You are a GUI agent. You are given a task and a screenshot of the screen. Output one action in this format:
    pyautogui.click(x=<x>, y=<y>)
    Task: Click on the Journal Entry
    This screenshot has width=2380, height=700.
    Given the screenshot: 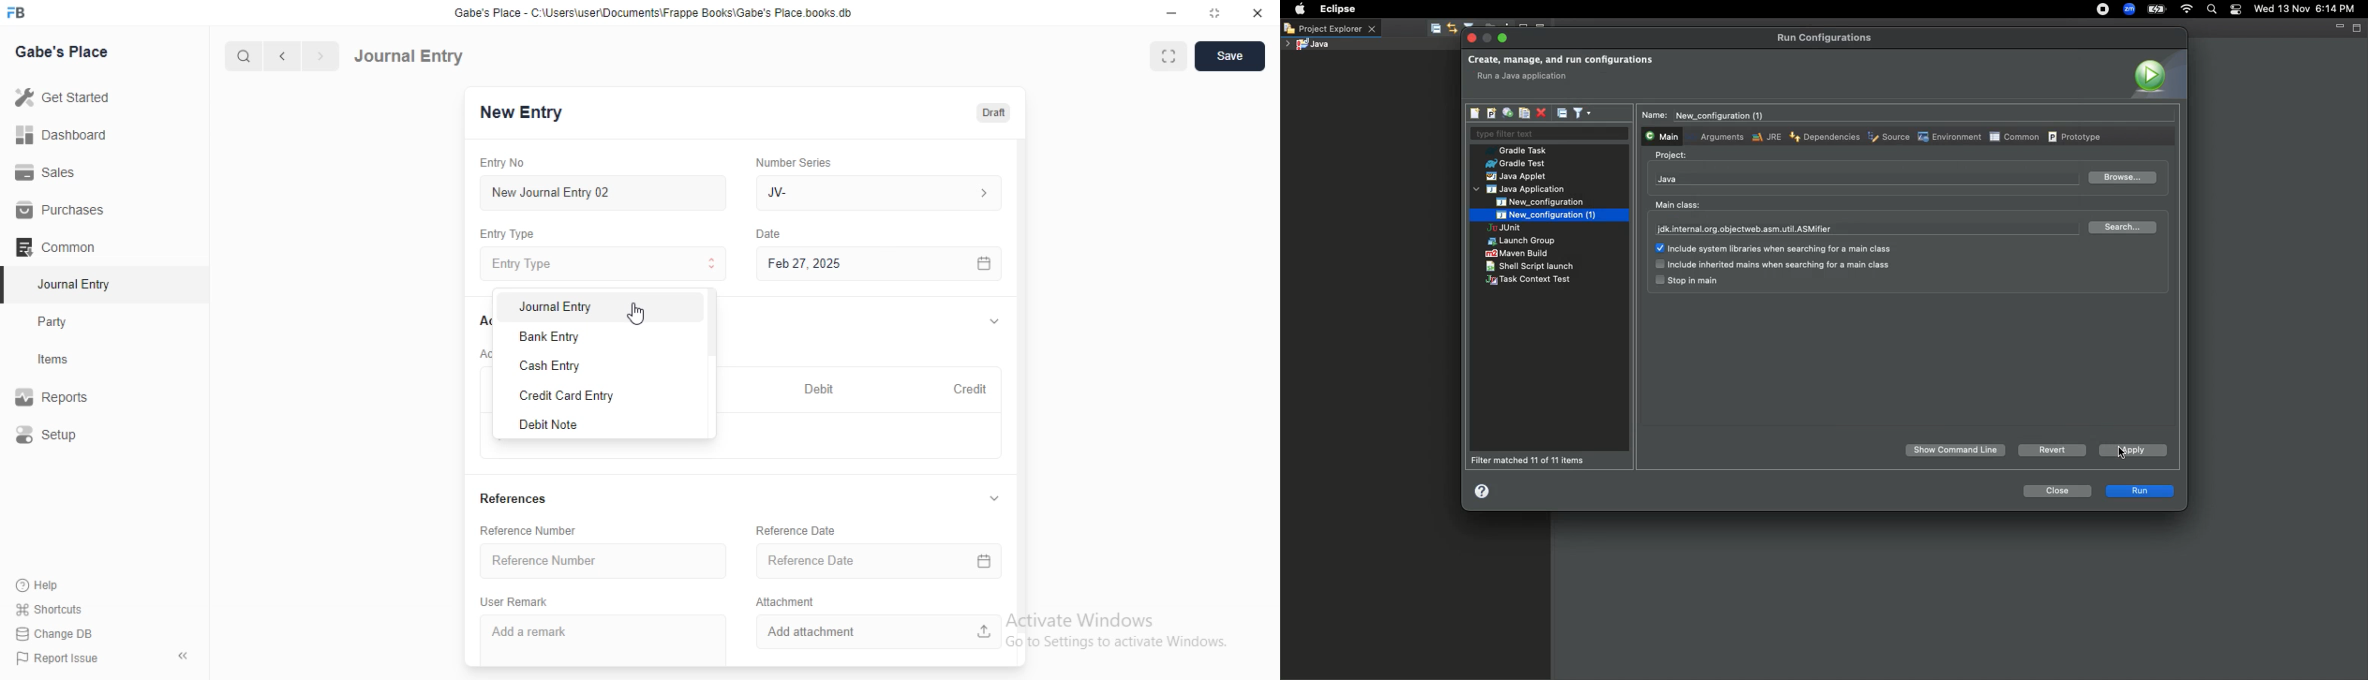 What is the action you would take?
    pyautogui.click(x=553, y=308)
    